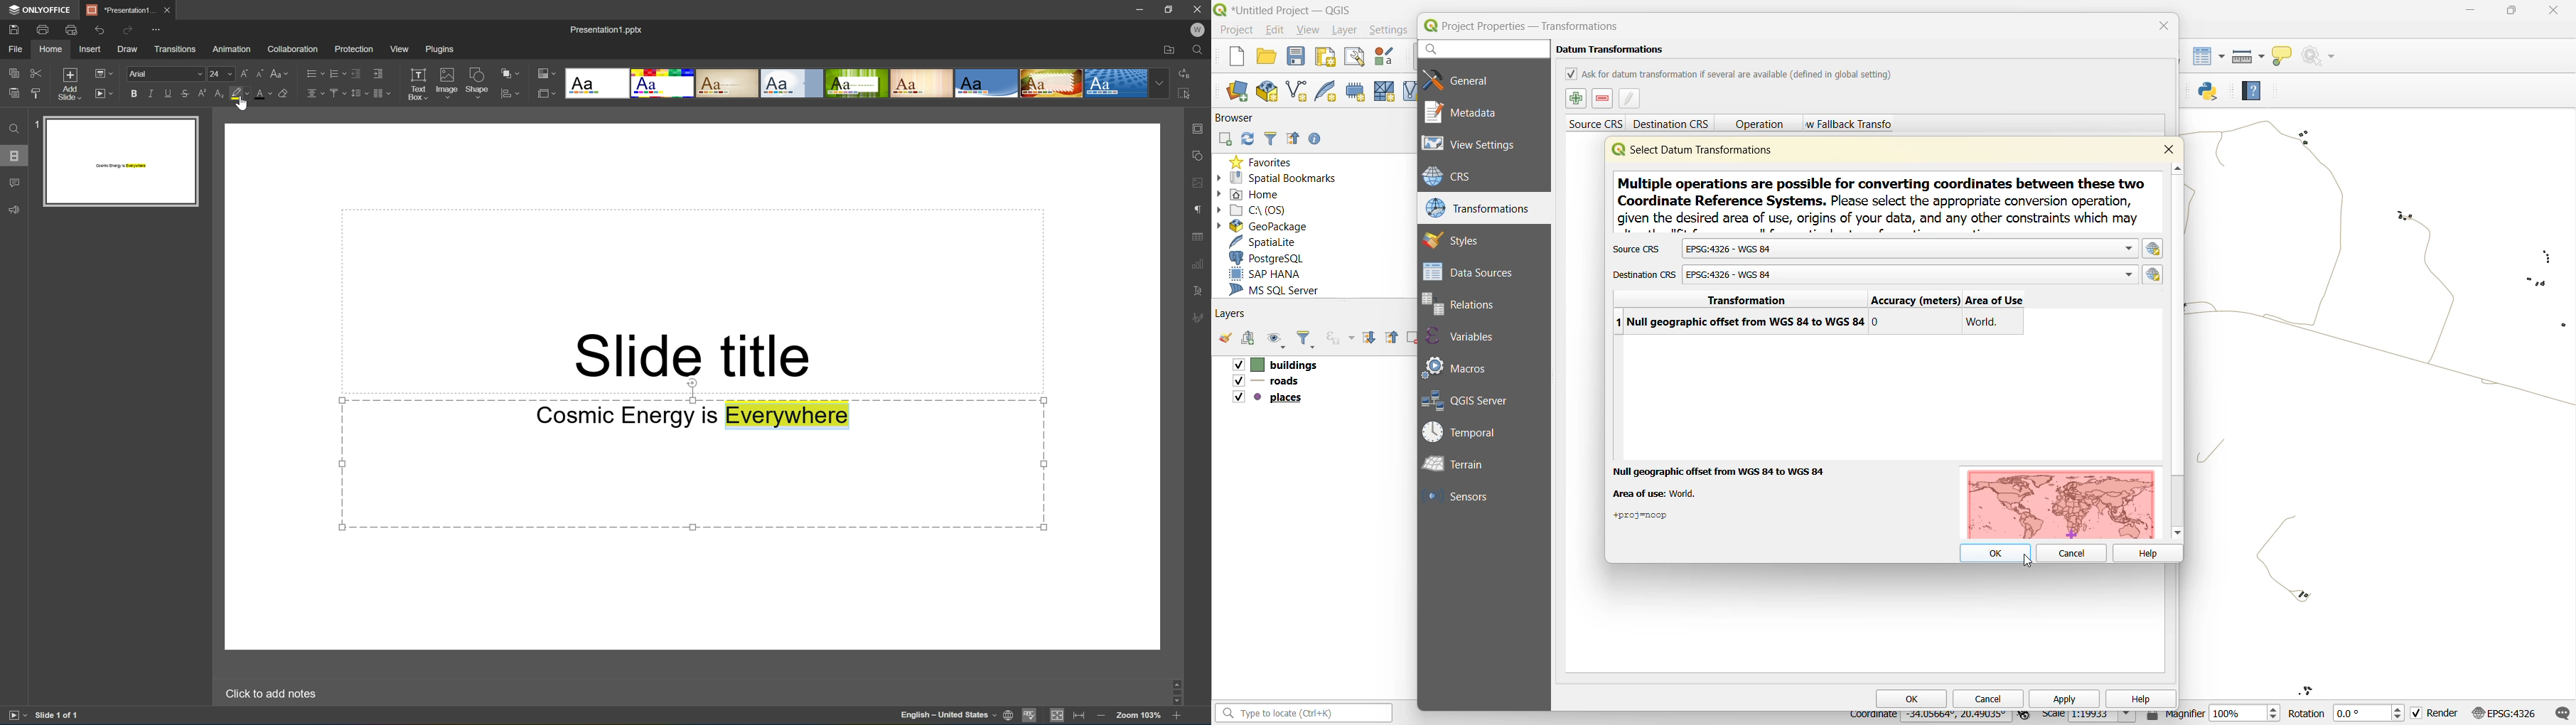  I want to click on areas of use: world, so click(1668, 495).